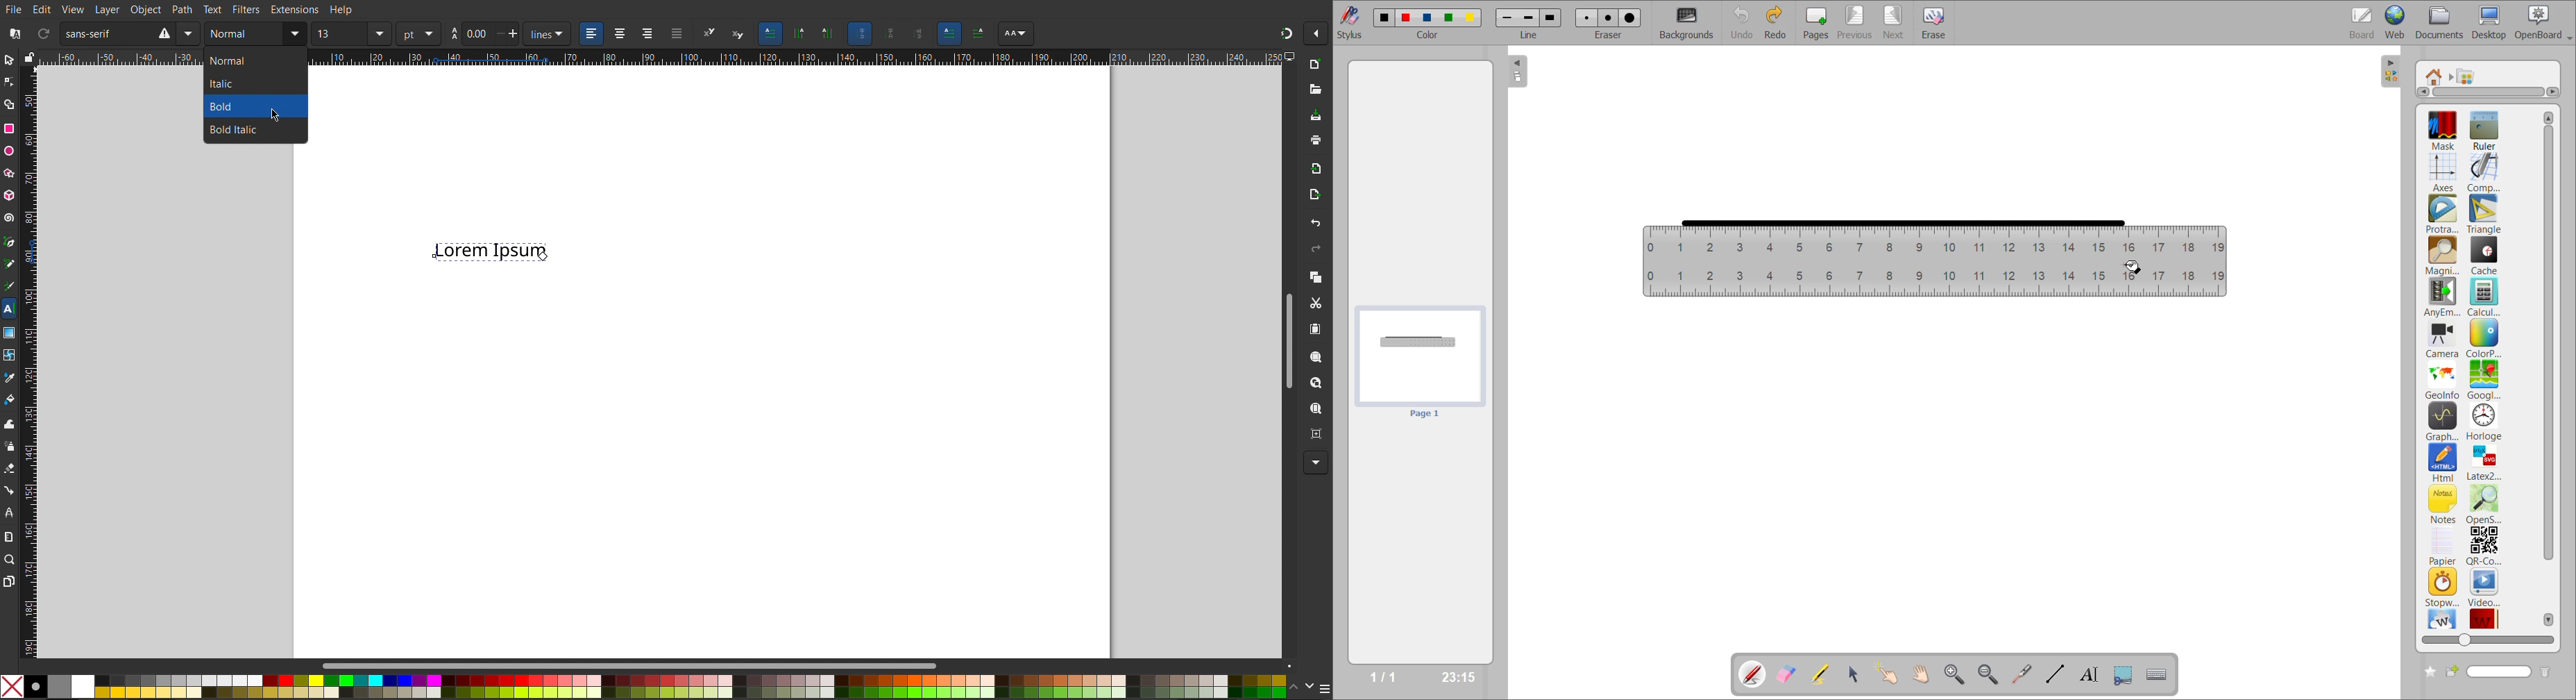  What do you see at coordinates (239, 129) in the screenshot?
I see `Bold Italic` at bounding box center [239, 129].